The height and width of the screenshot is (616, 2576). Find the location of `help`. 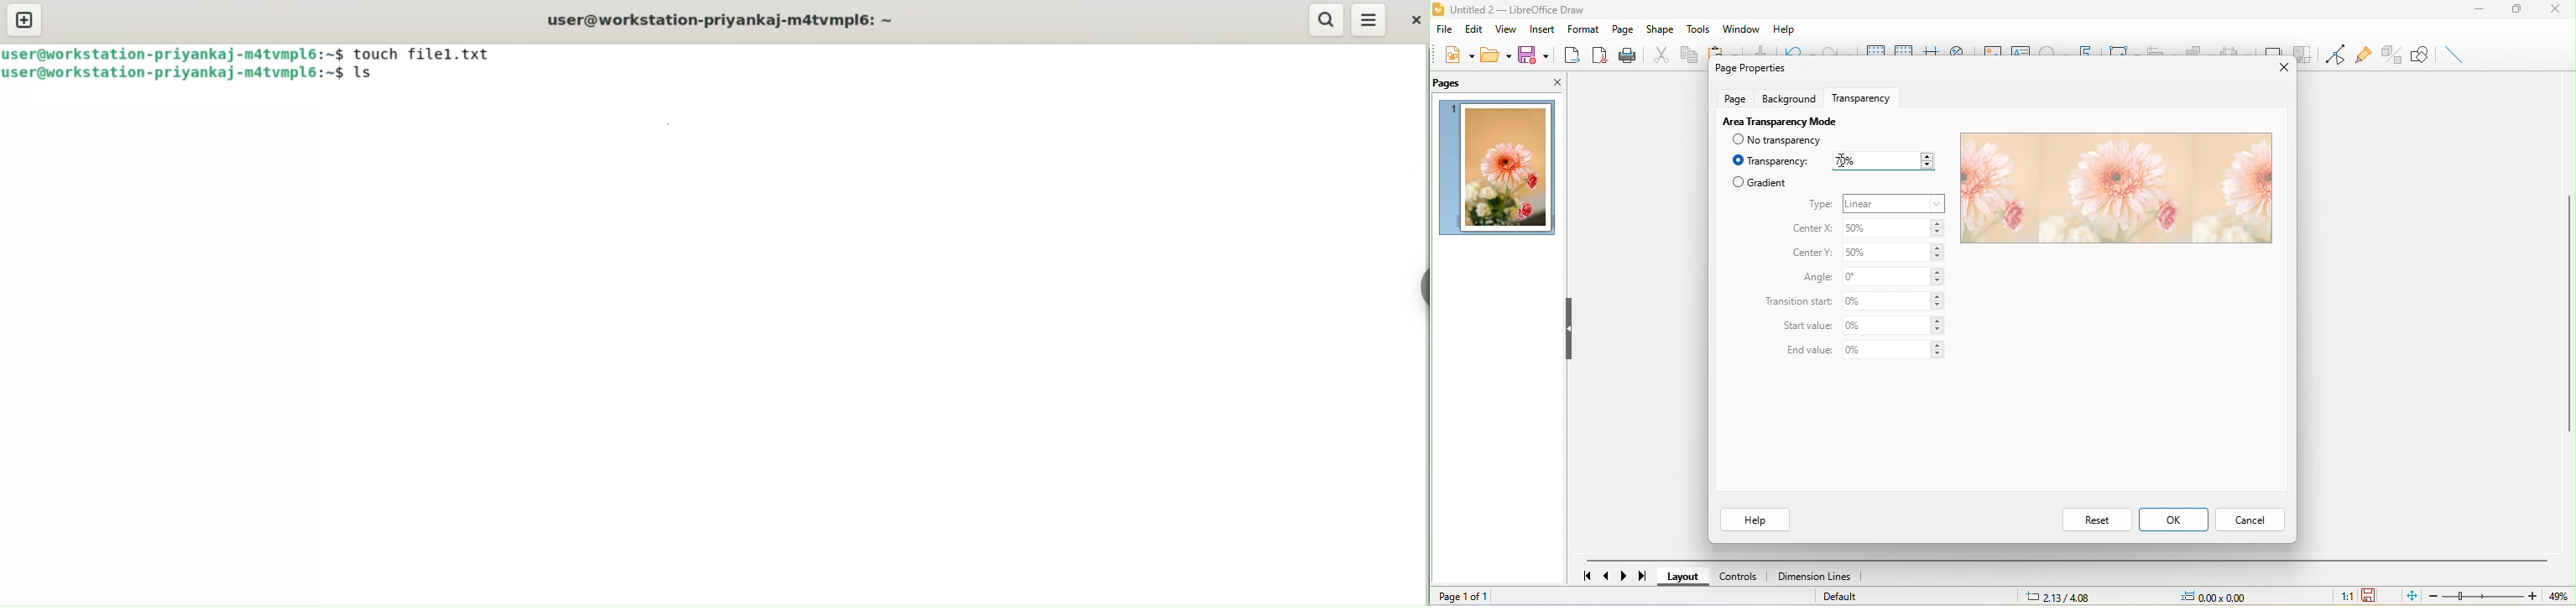

help is located at coordinates (1754, 520).